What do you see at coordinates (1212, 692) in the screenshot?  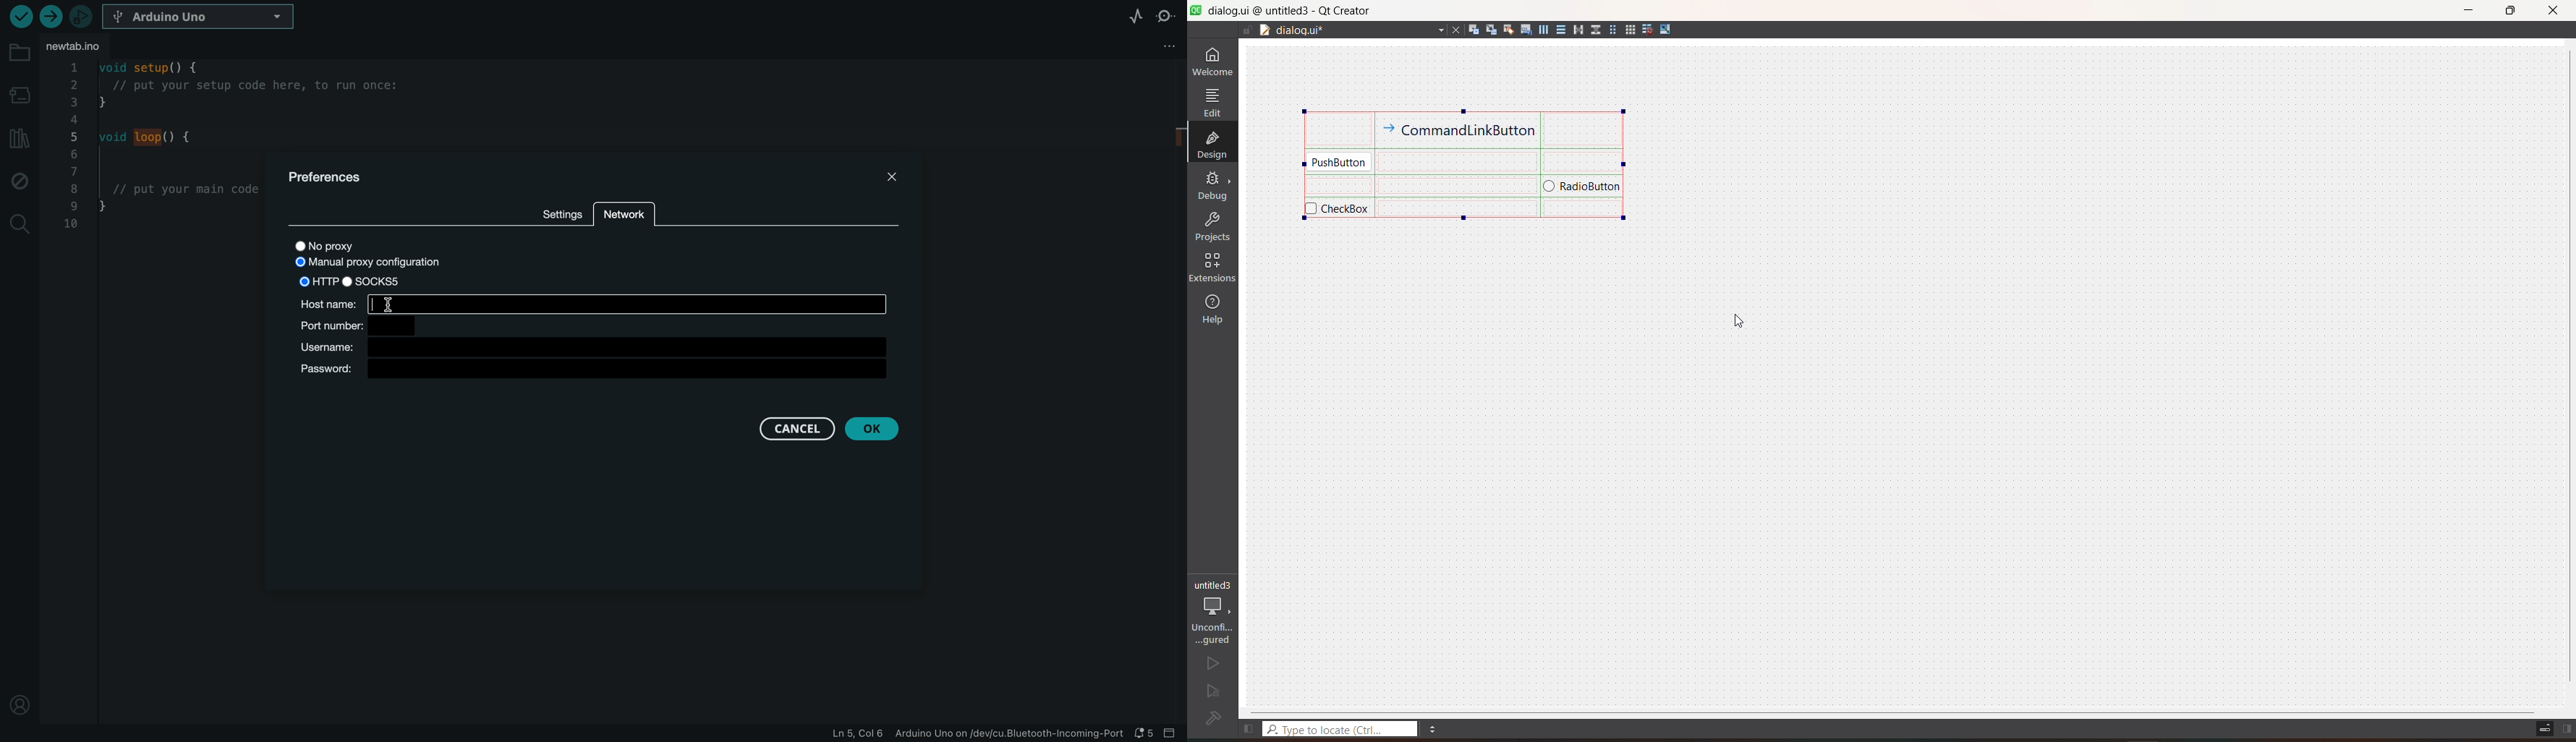 I see `run and debug` at bounding box center [1212, 692].